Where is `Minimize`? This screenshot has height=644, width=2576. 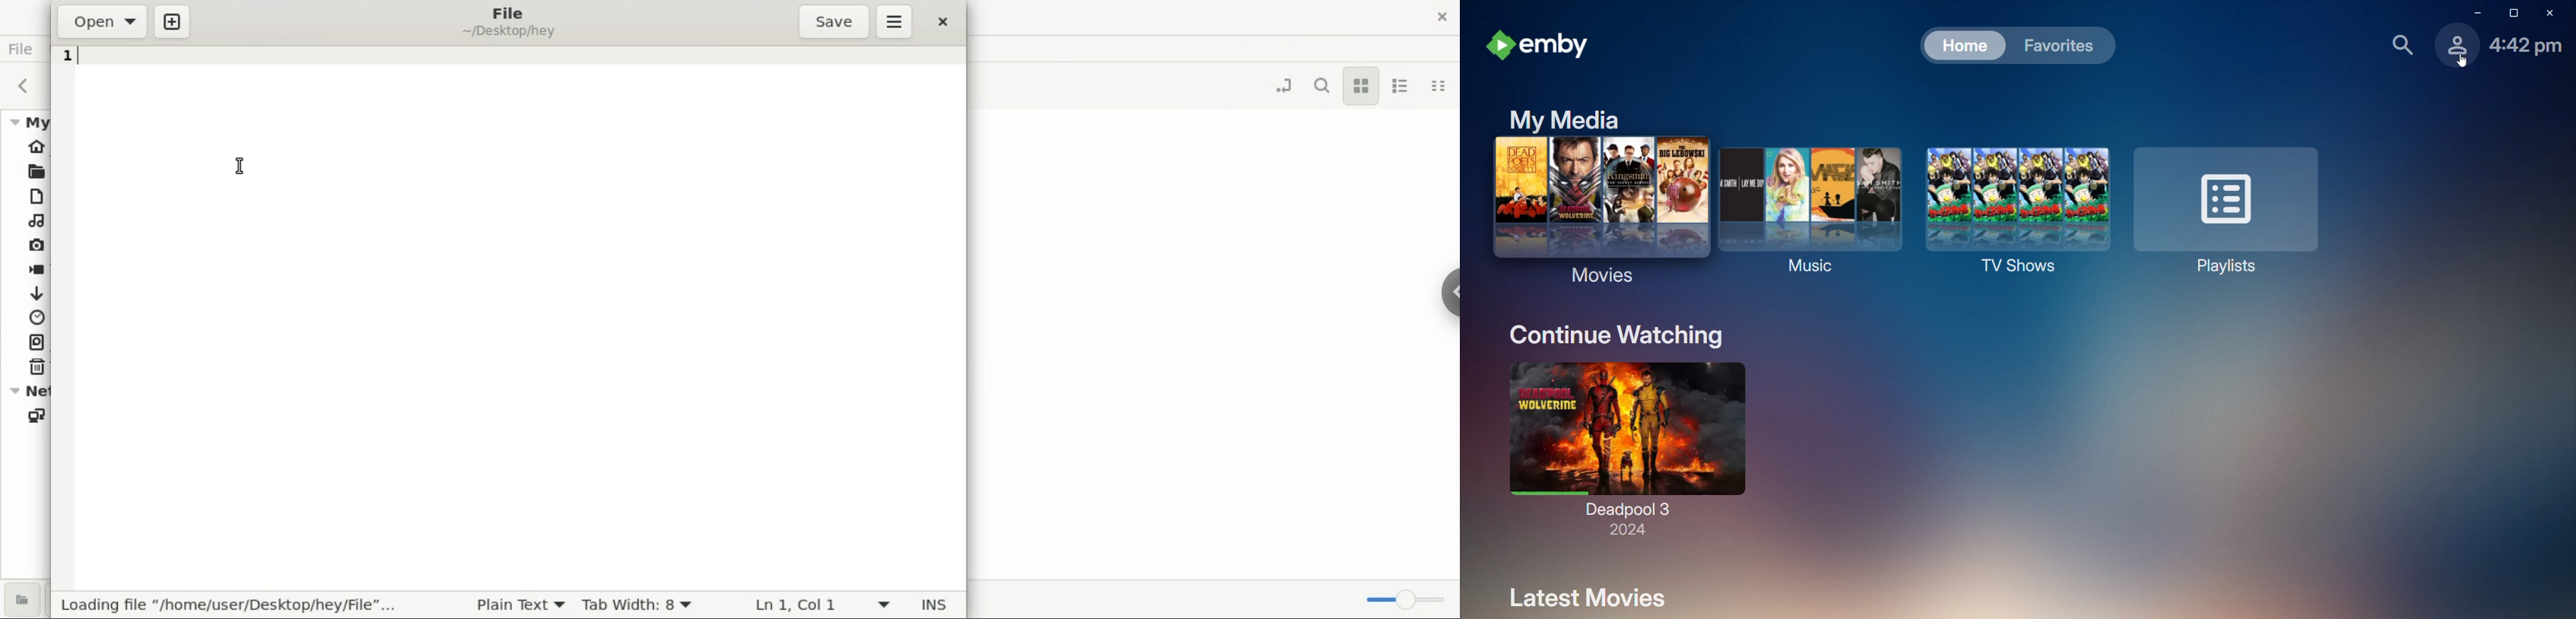 Minimize is located at coordinates (2474, 15).